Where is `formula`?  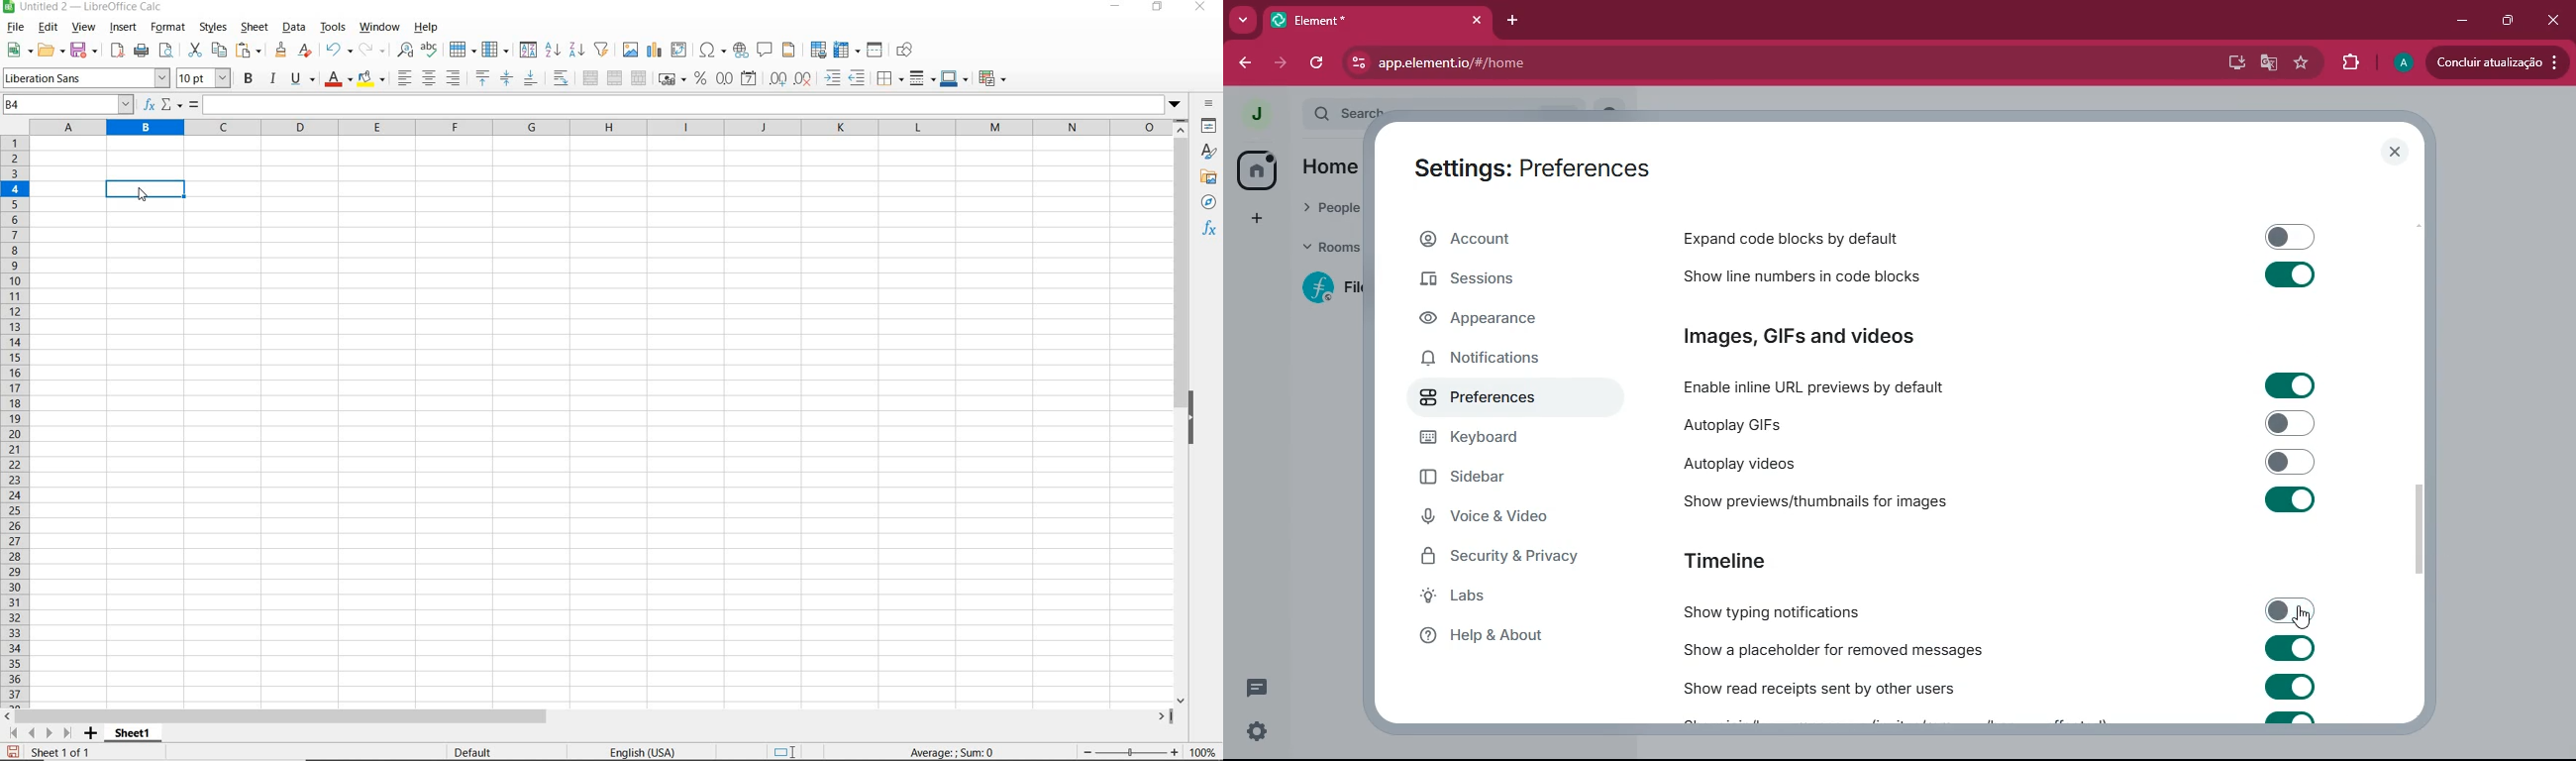
formula is located at coordinates (953, 752).